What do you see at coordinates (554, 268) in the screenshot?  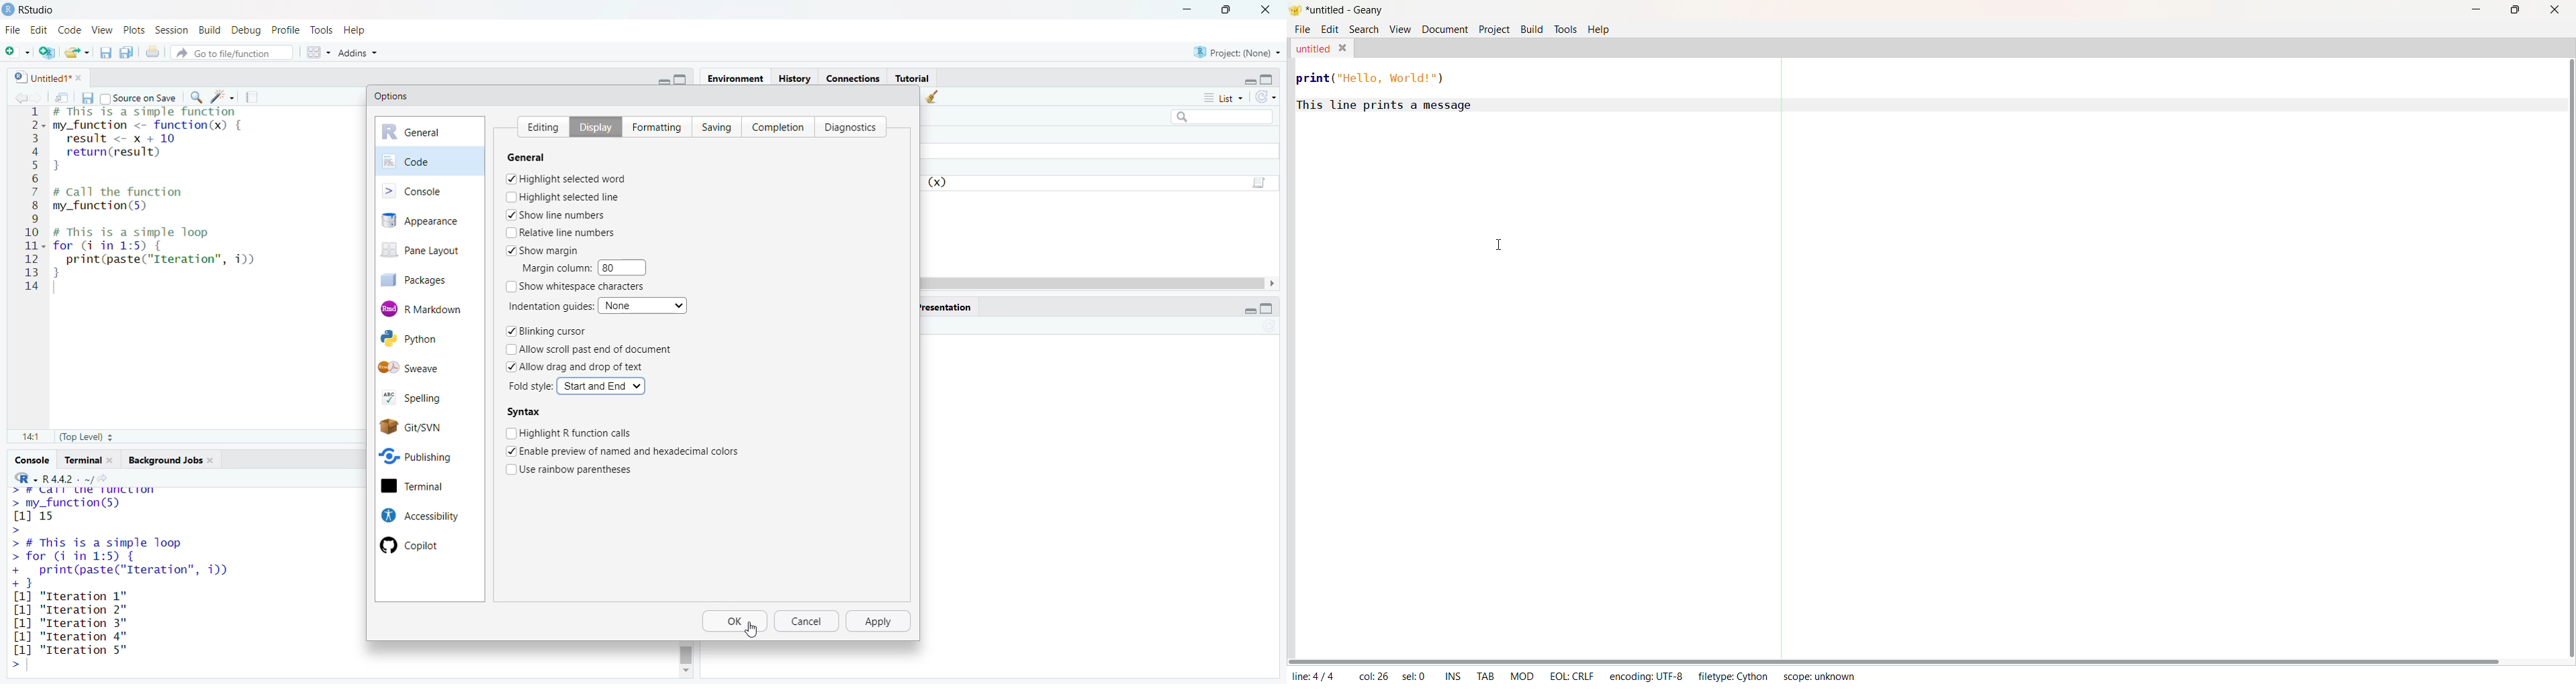 I see `margin column` at bounding box center [554, 268].